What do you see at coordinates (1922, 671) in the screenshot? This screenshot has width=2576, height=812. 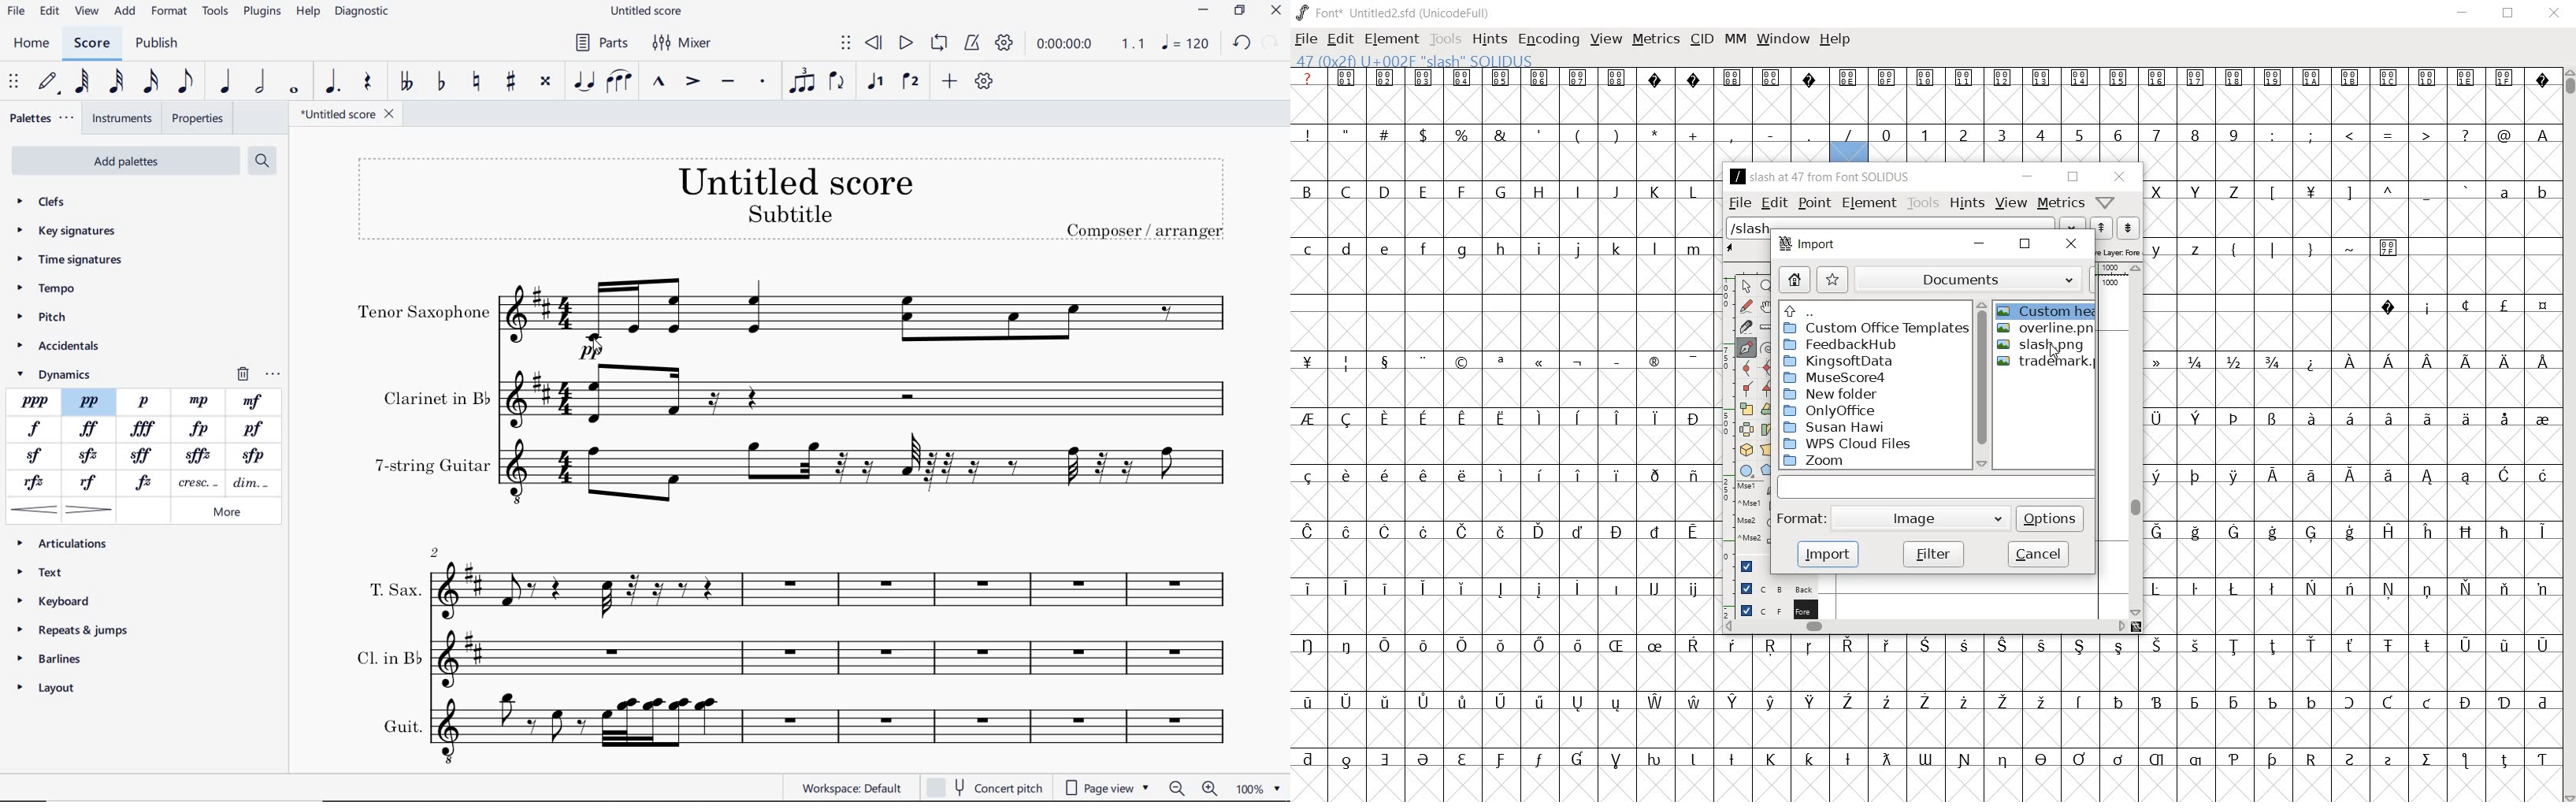 I see `empty cells` at bounding box center [1922, 671].